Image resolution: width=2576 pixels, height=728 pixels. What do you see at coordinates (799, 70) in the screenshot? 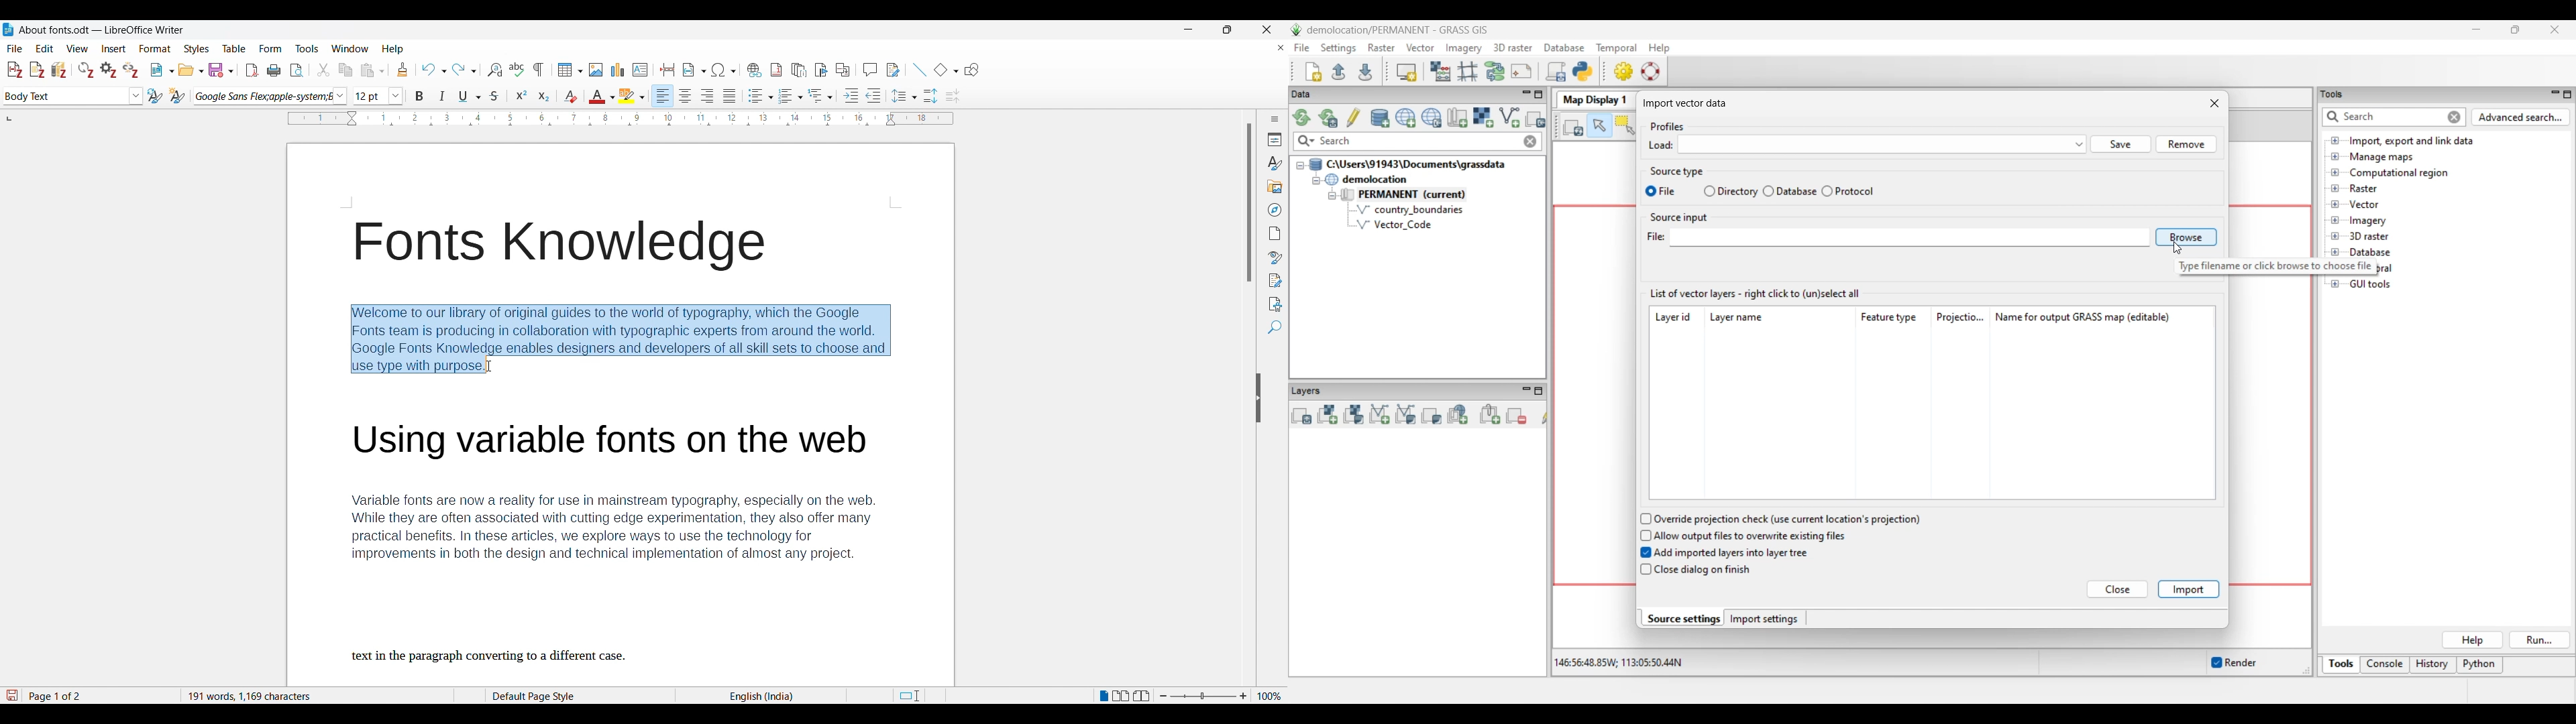
I see `Insert endnote` at bounding box center [799, 70].